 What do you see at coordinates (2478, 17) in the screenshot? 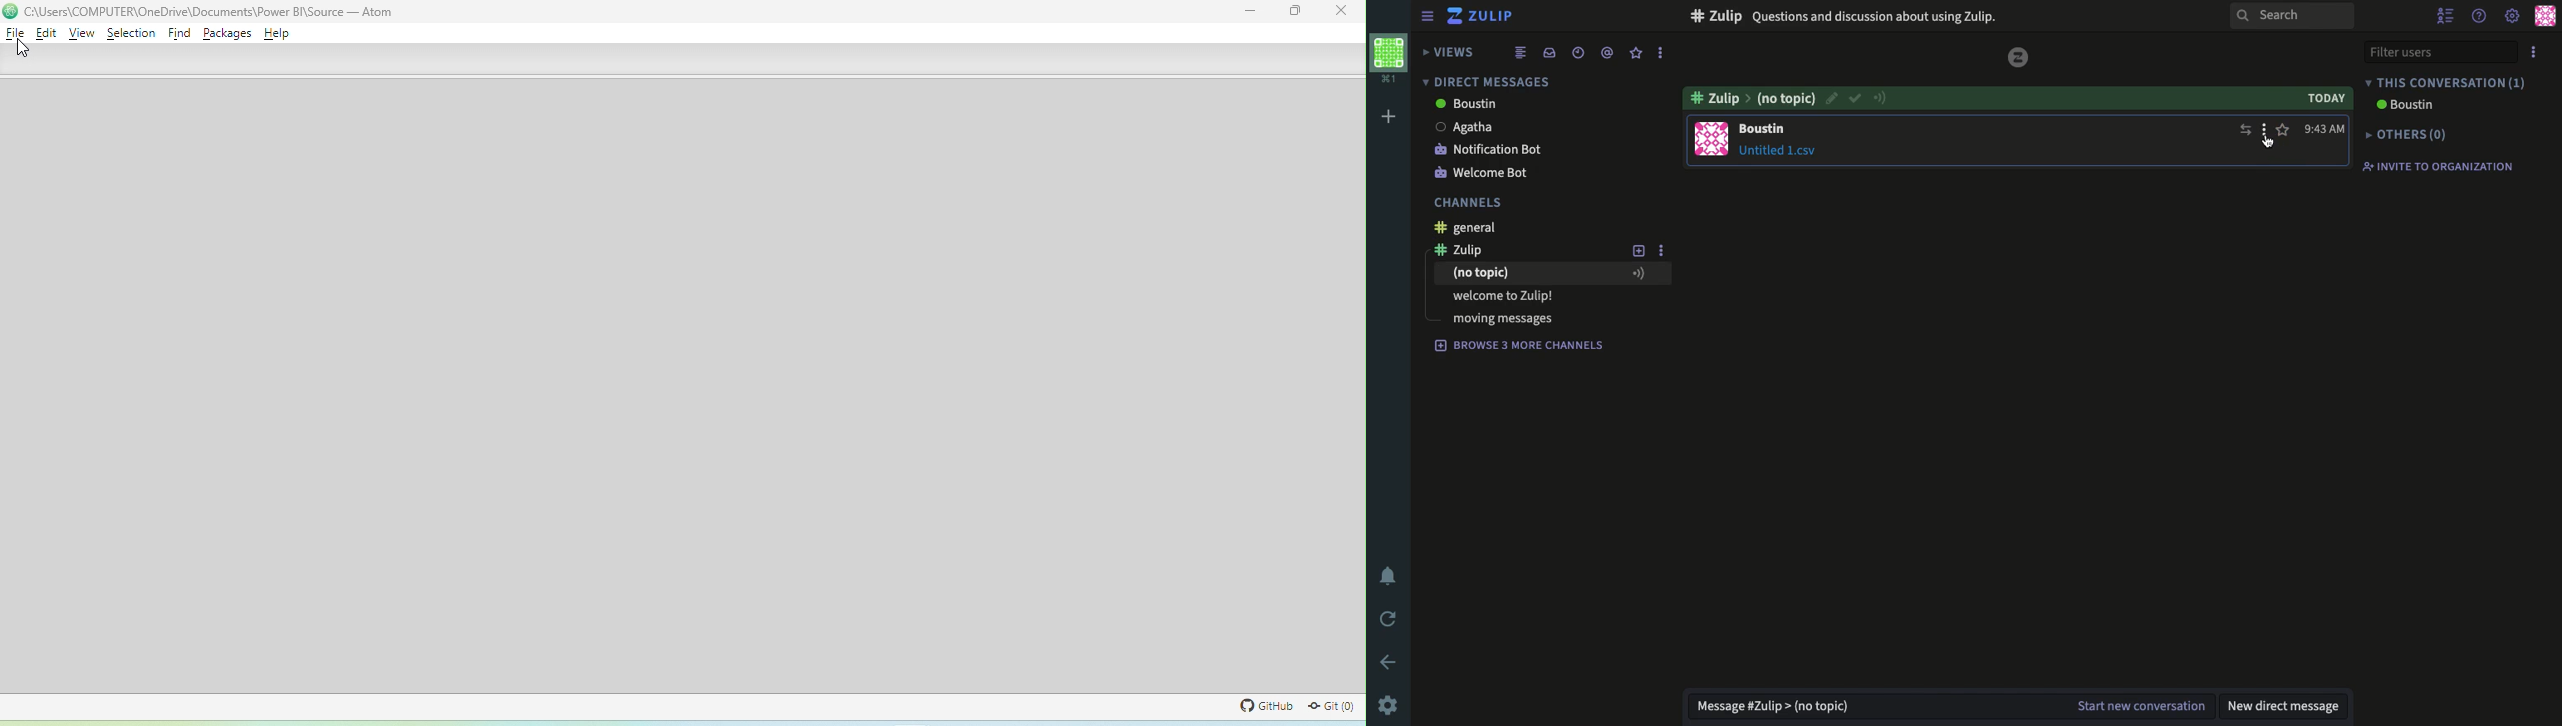
I see `help` at bounding box center [2478, 17].